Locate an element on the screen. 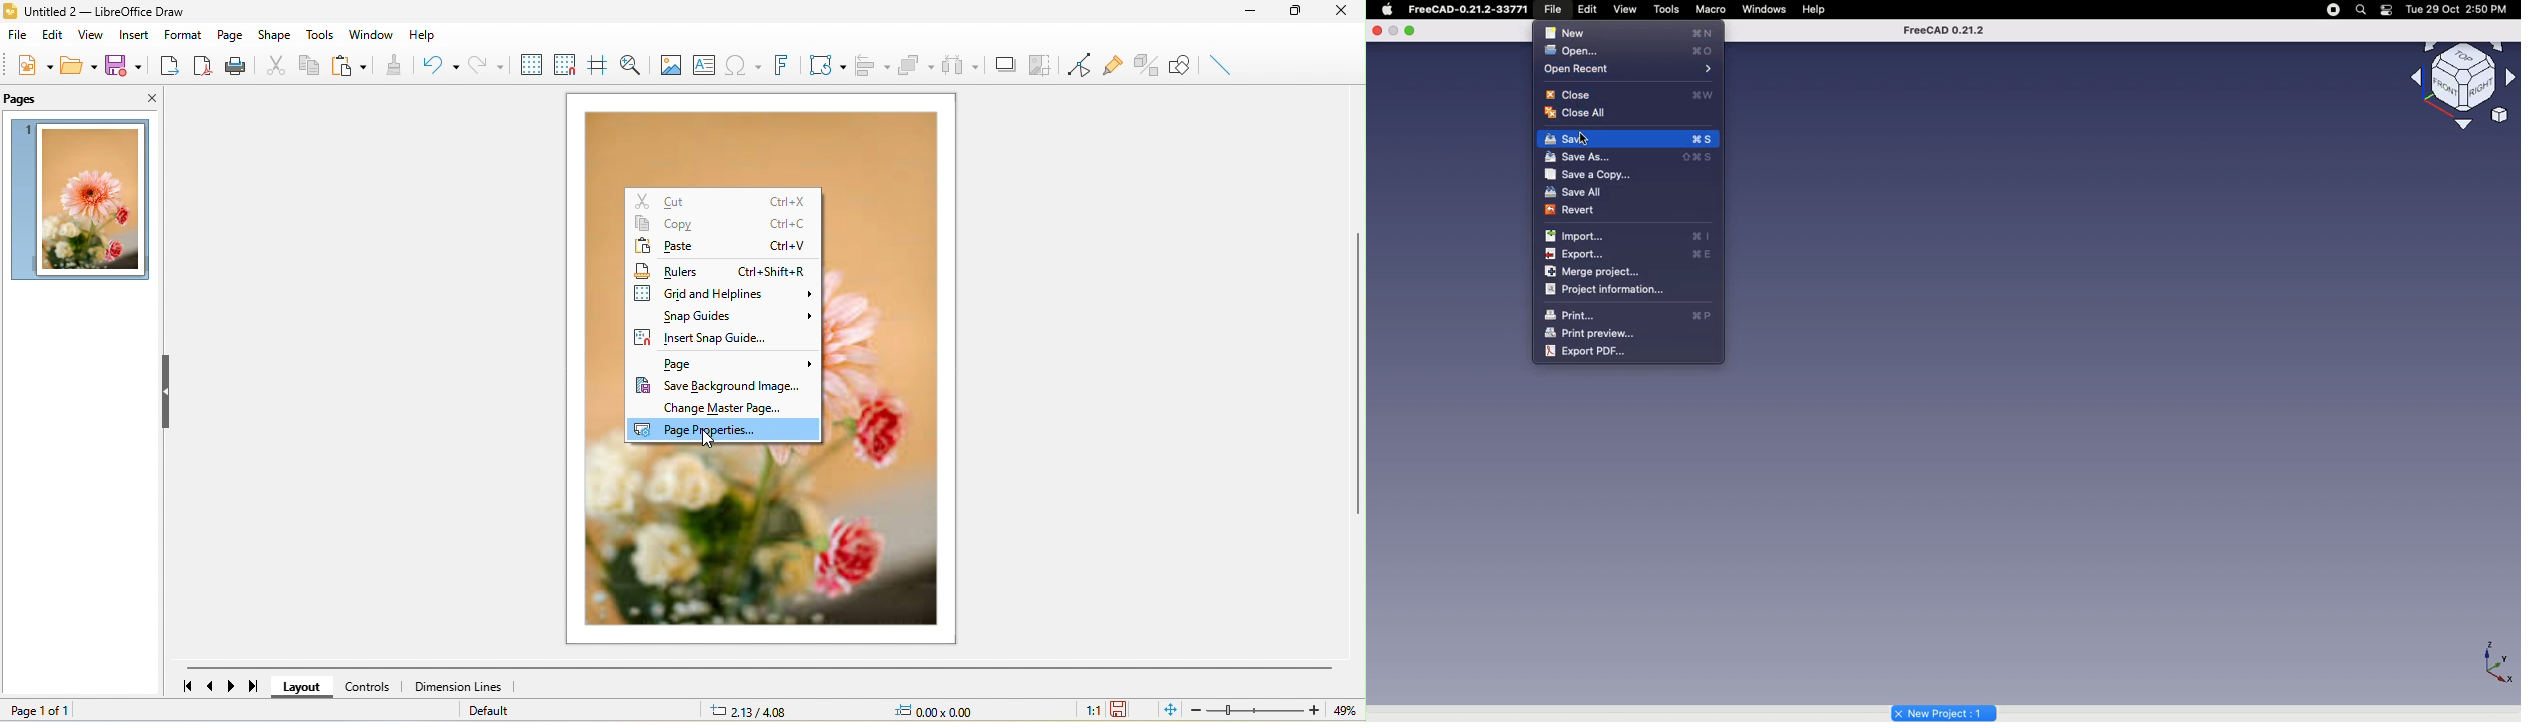  horizontal scroll bar is located at coordinates (759, 668).